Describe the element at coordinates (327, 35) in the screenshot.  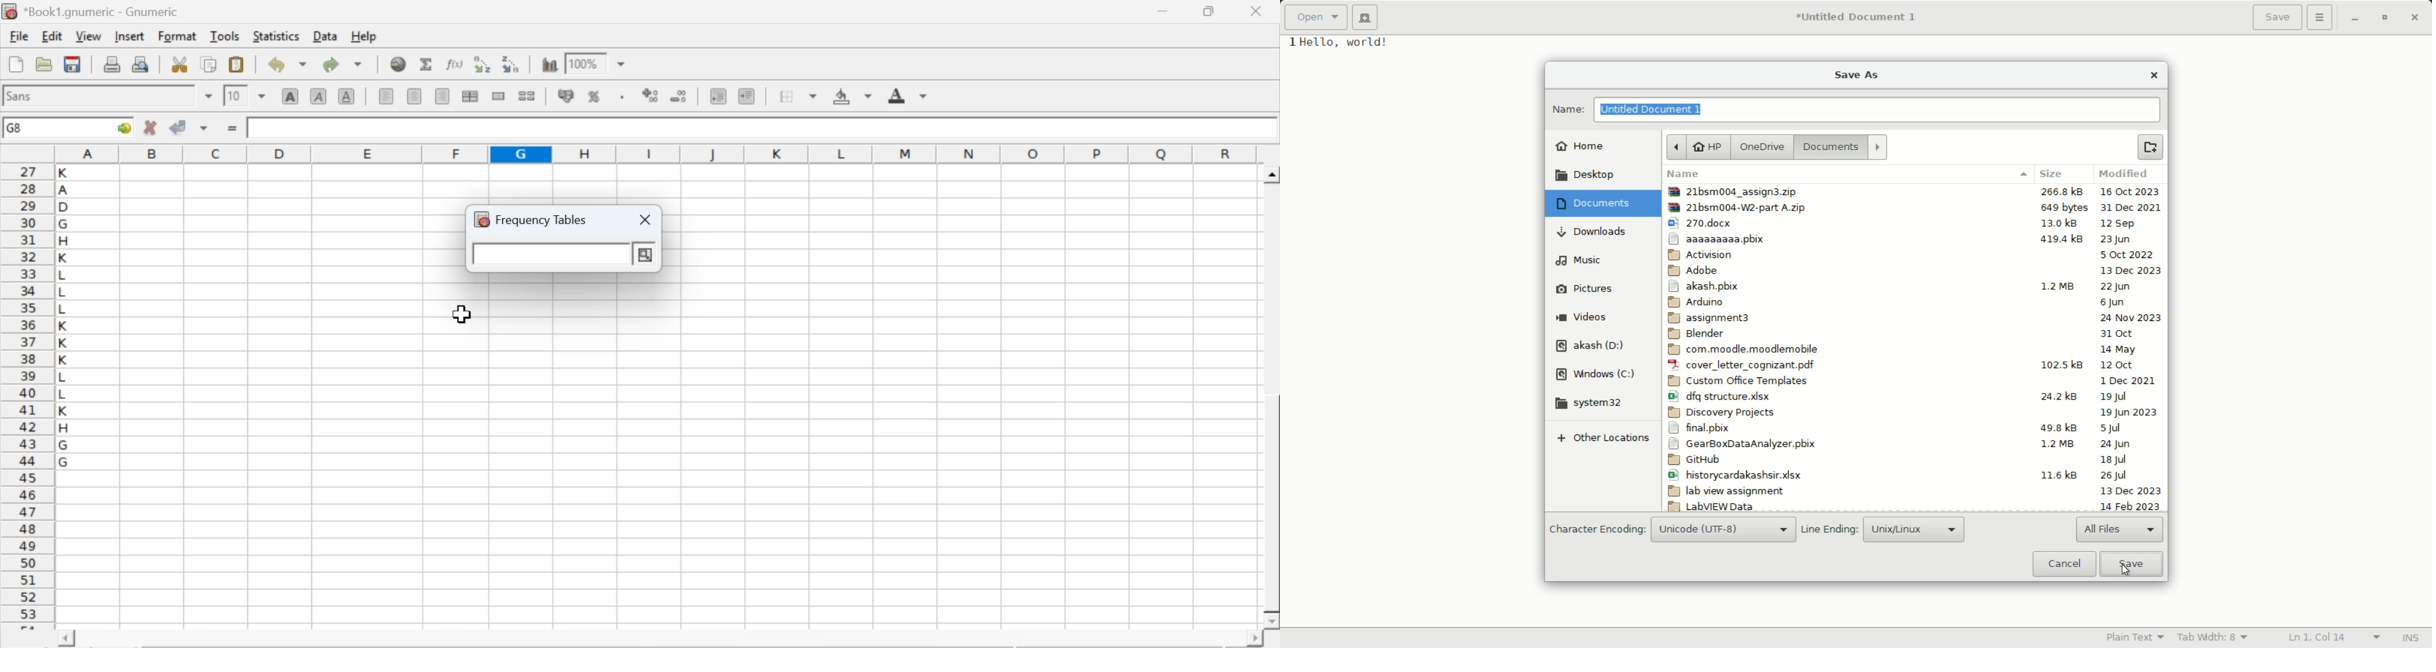
I see `data` at that location.